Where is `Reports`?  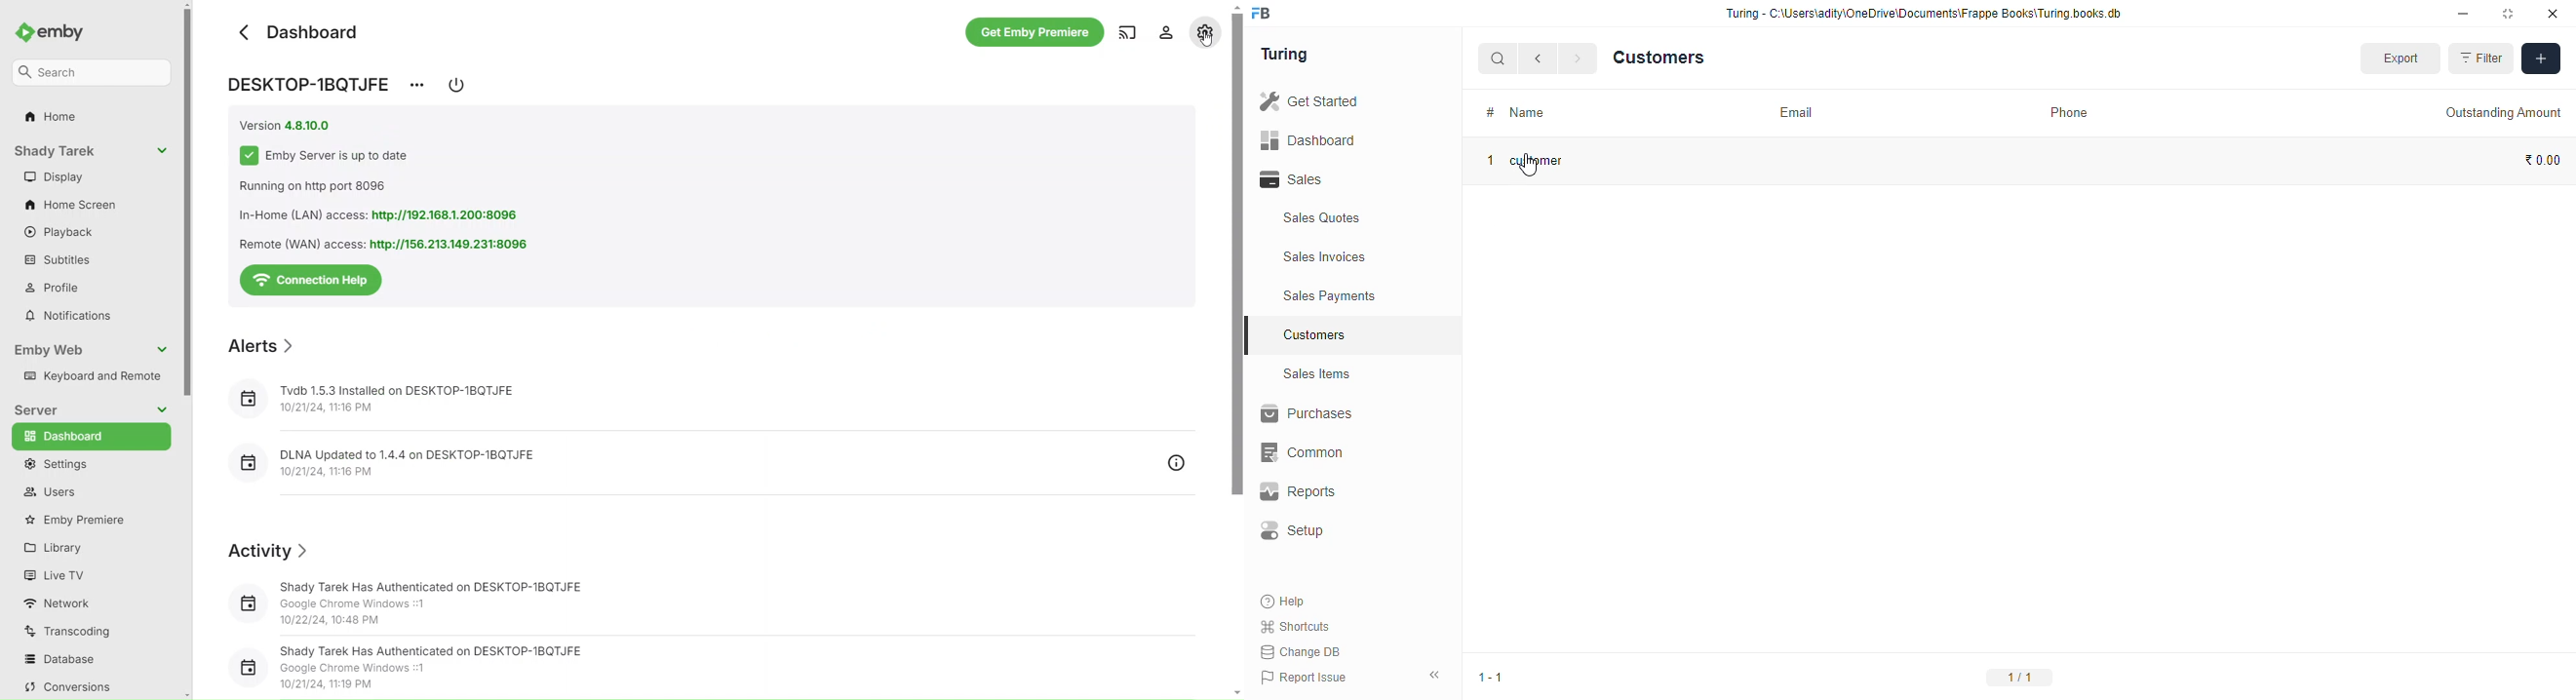
Reports is located at coordinates (1333, 492).